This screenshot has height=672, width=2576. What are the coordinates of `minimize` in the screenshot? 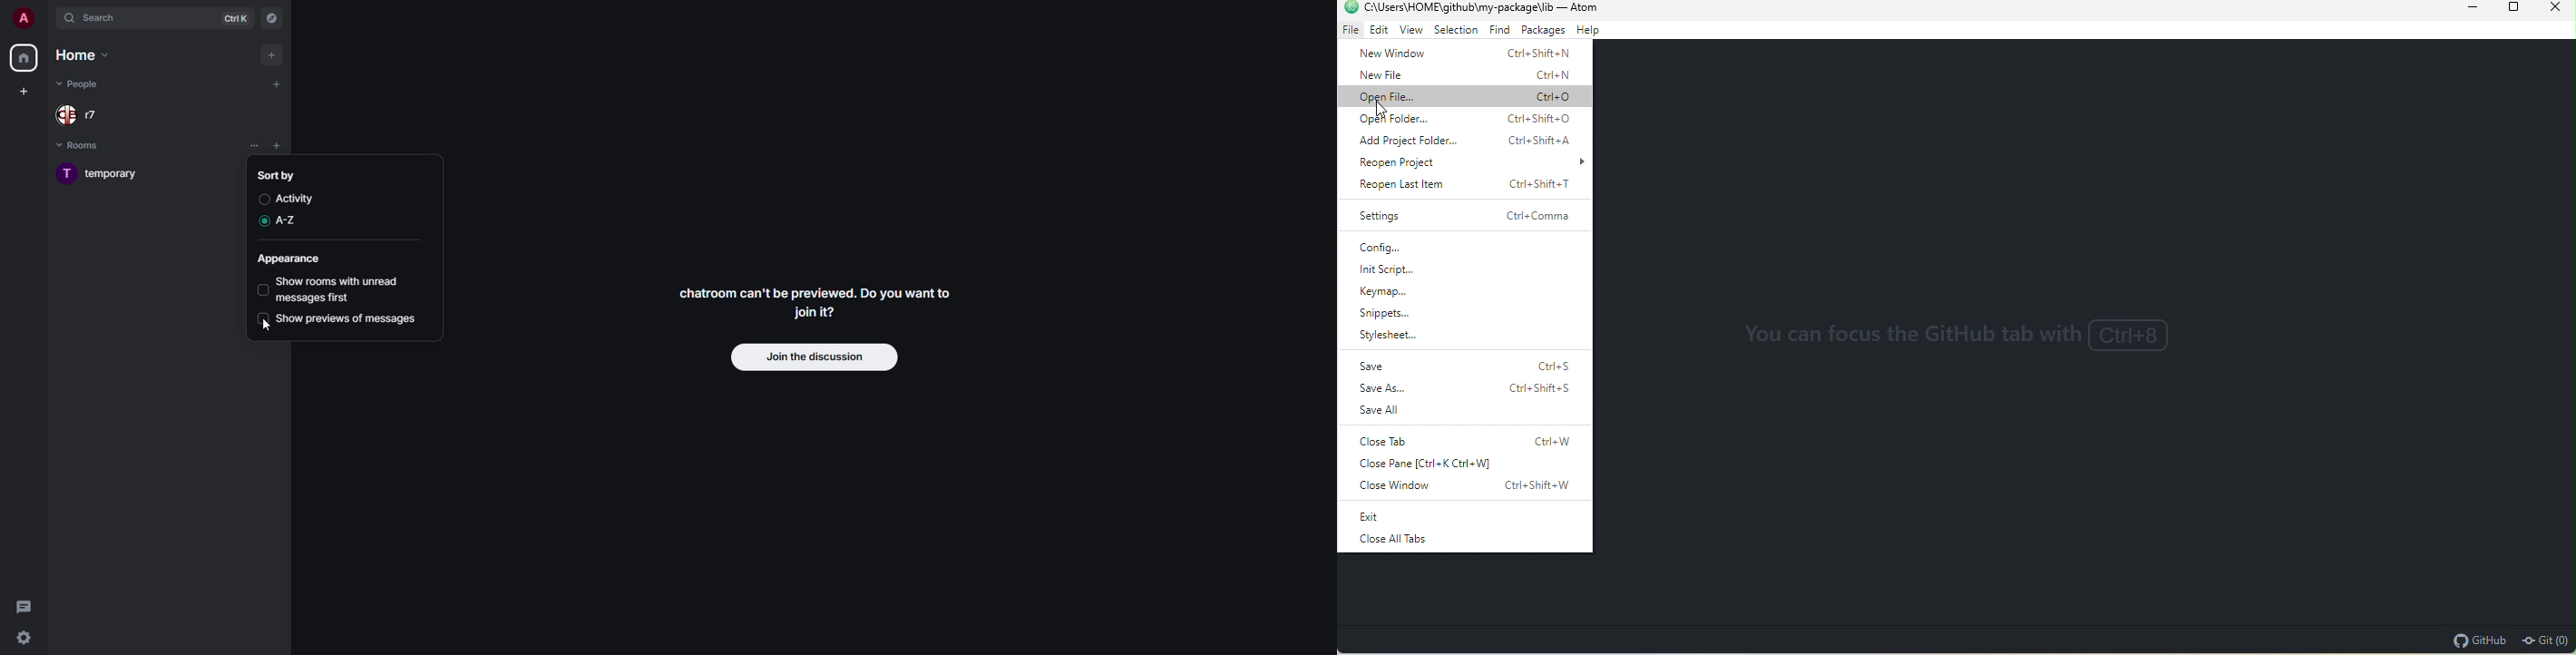 It's located at (2460, 9).